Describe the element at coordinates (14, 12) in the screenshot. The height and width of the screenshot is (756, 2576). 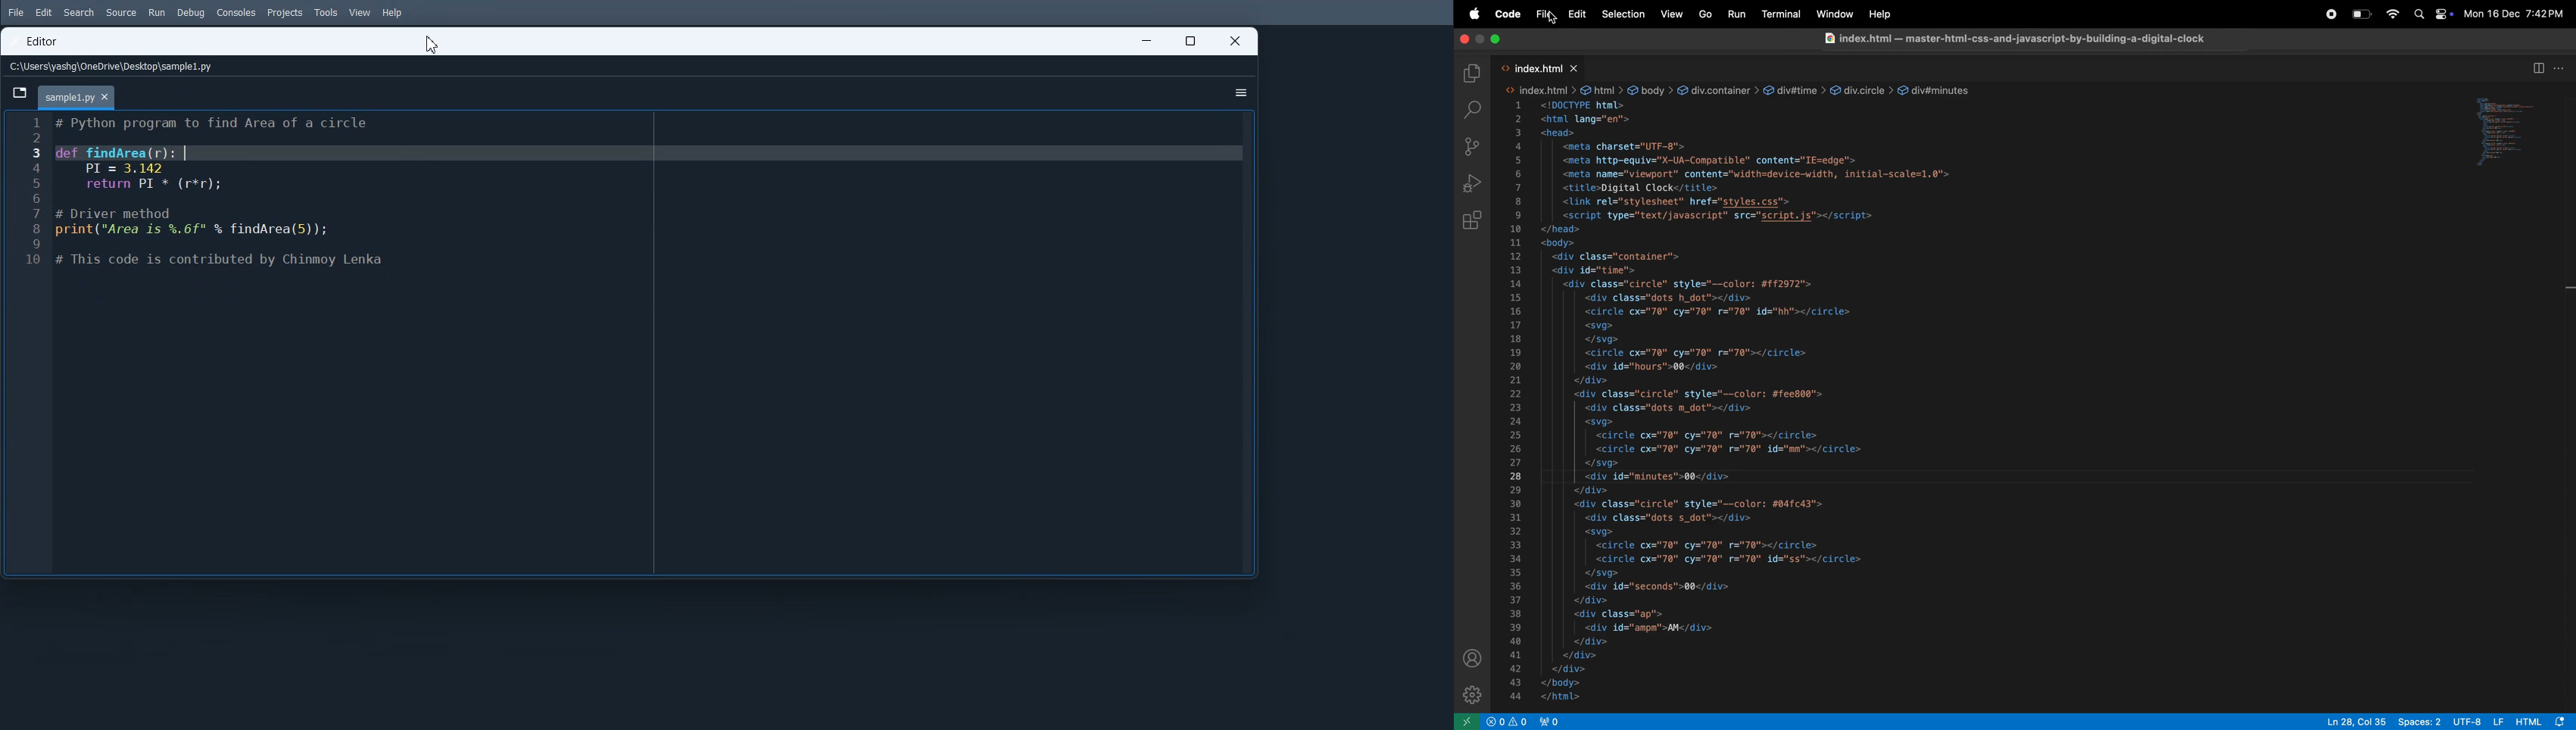
I see `File` at that location.